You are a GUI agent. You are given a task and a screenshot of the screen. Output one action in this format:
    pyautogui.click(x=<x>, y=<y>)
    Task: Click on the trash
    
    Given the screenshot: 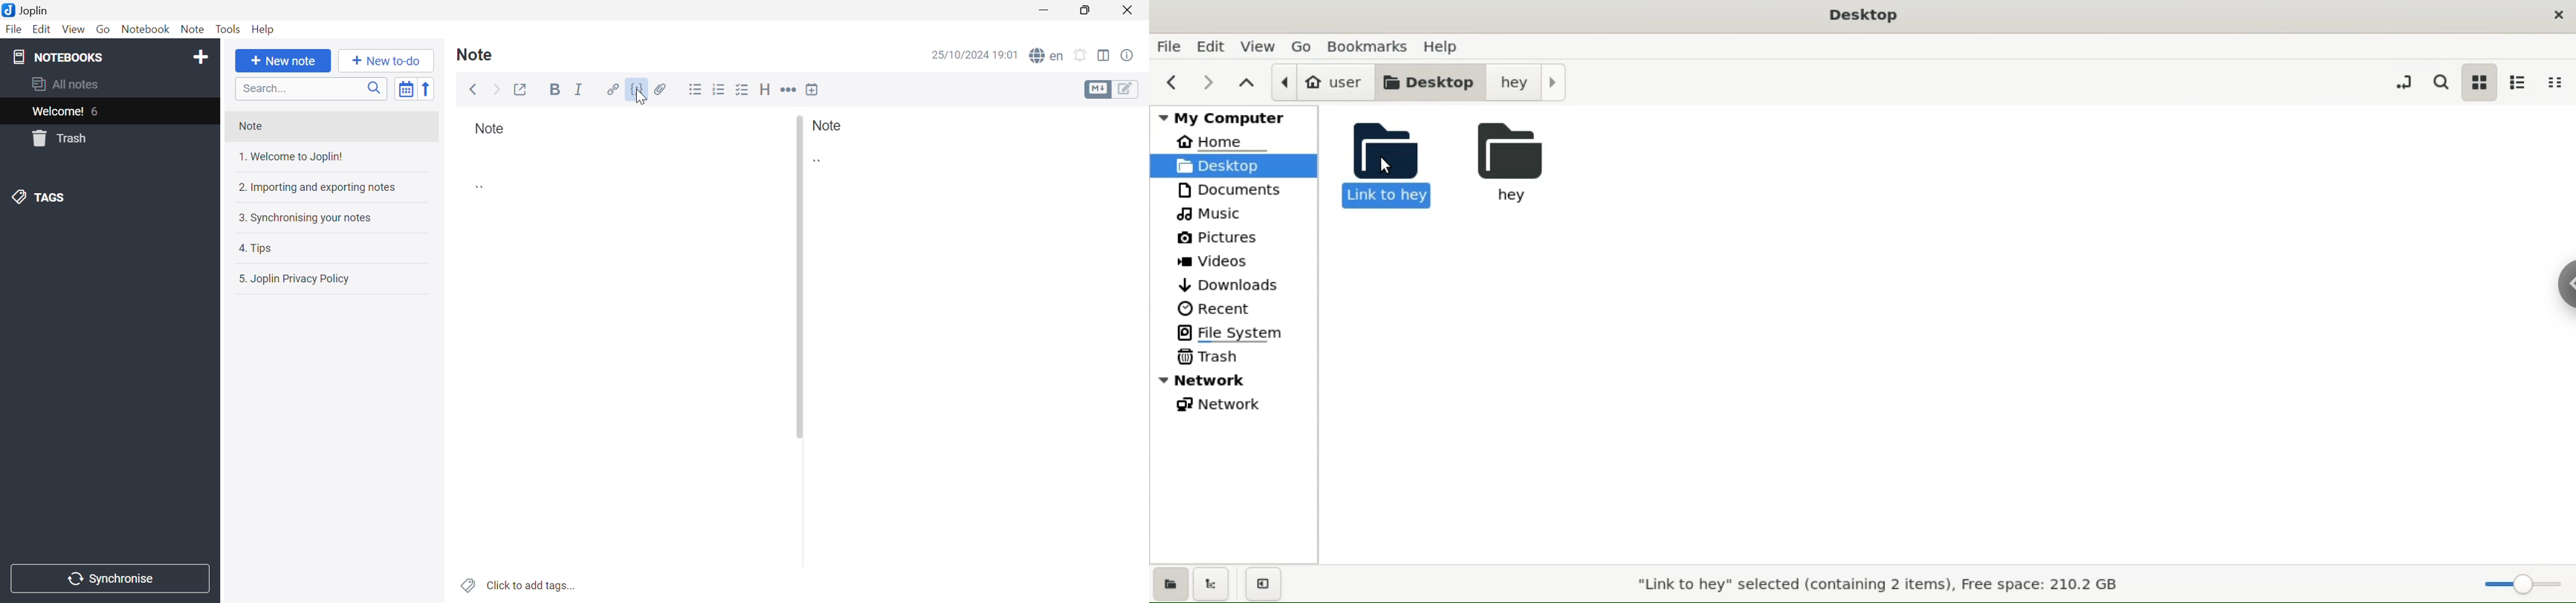 What is the action you would take?
    pyautogui.click(x=59, y=139)
    